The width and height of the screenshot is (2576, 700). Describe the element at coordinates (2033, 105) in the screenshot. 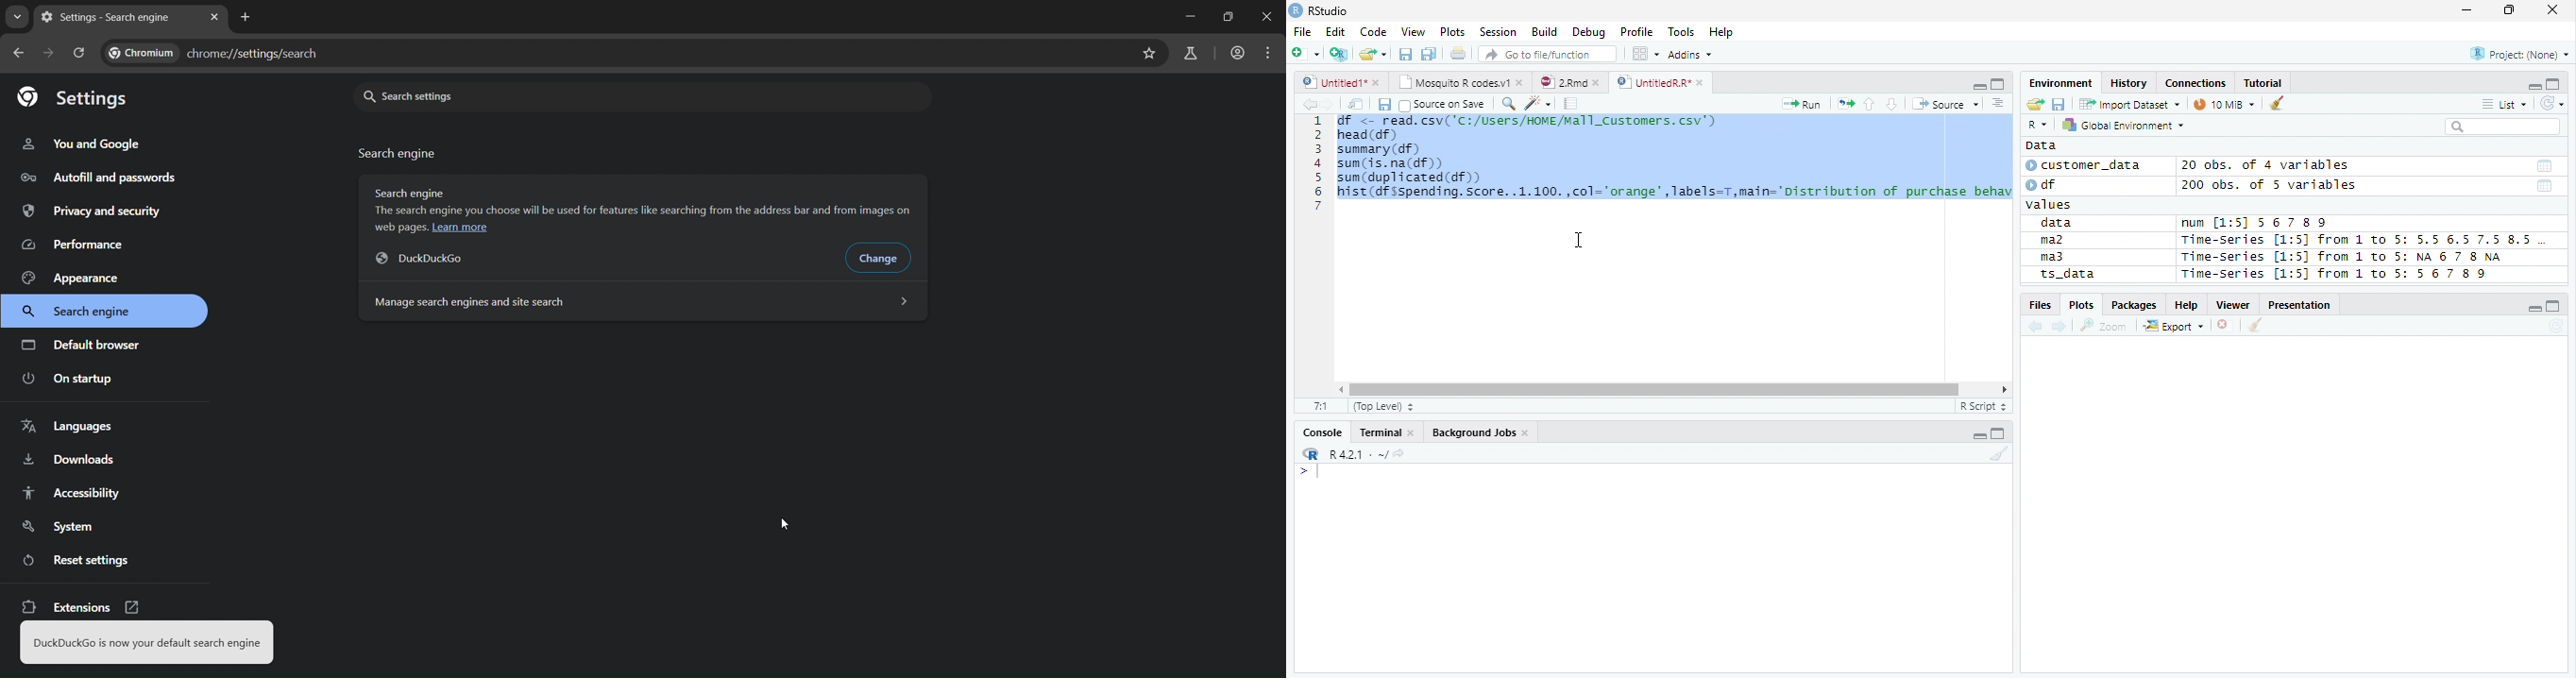

I see `Open folder` at that location.